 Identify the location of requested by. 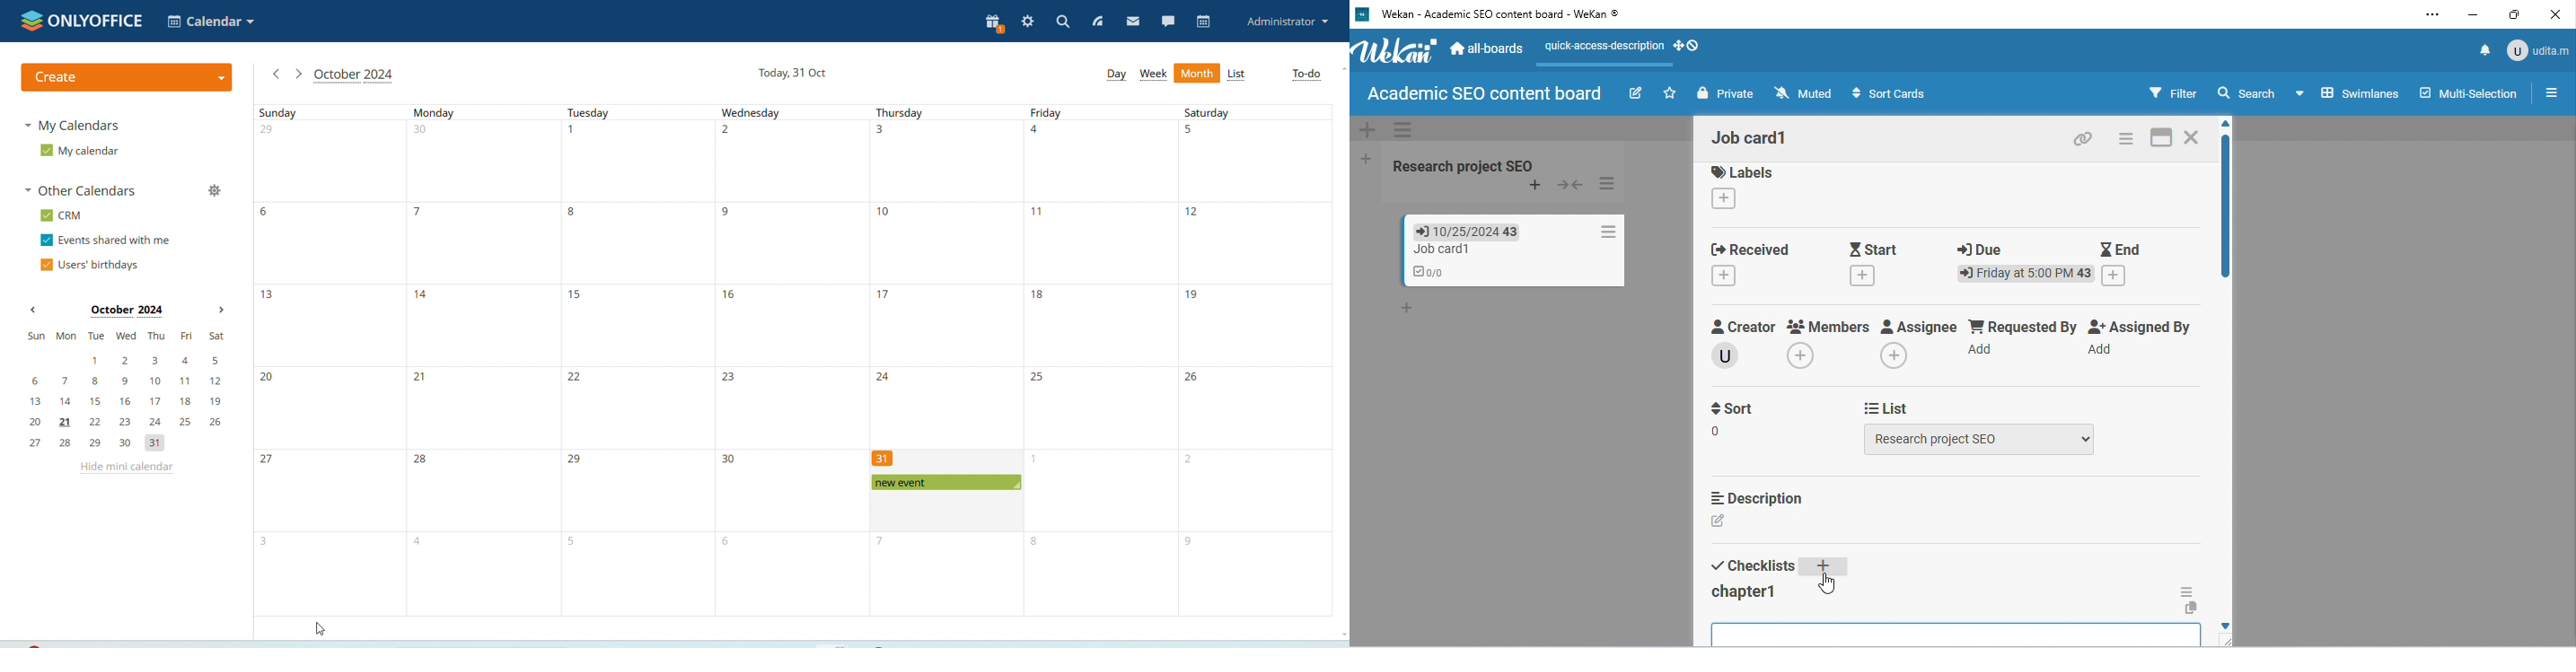
(2023, 327).